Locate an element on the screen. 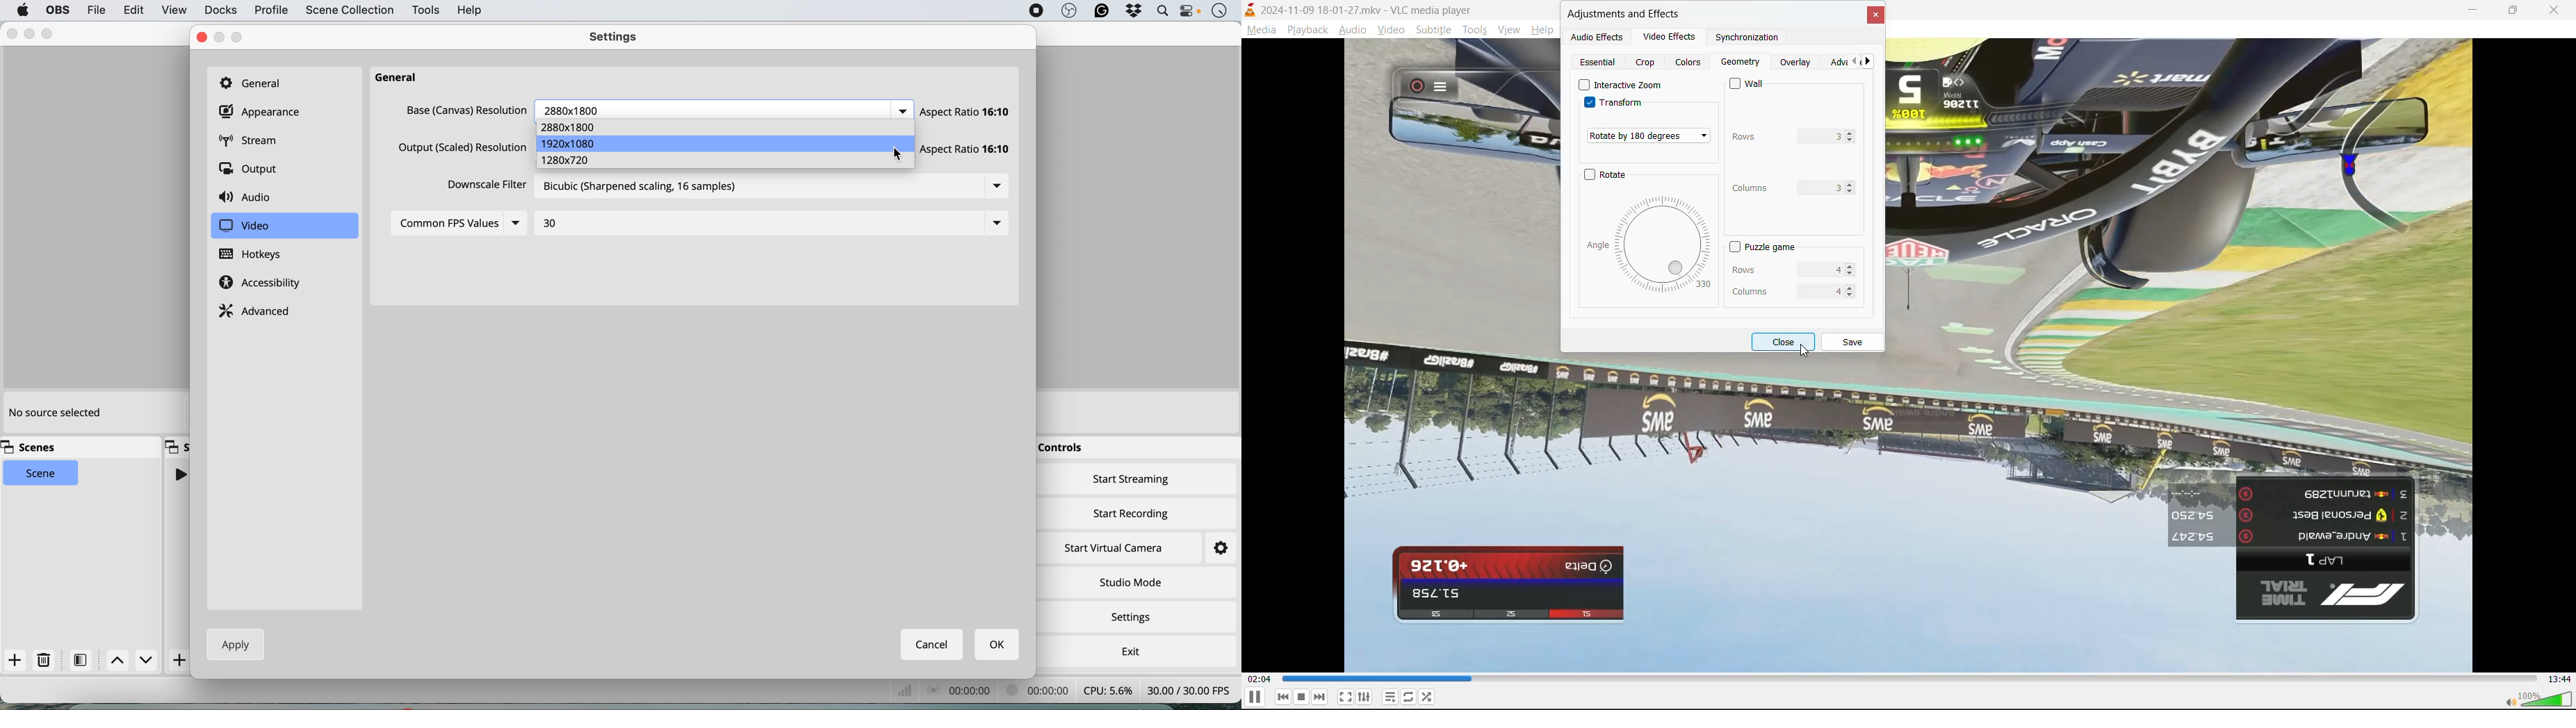 The width and height of the screenshot is (2576, 728). colors is located at coordinates (1688, 63).